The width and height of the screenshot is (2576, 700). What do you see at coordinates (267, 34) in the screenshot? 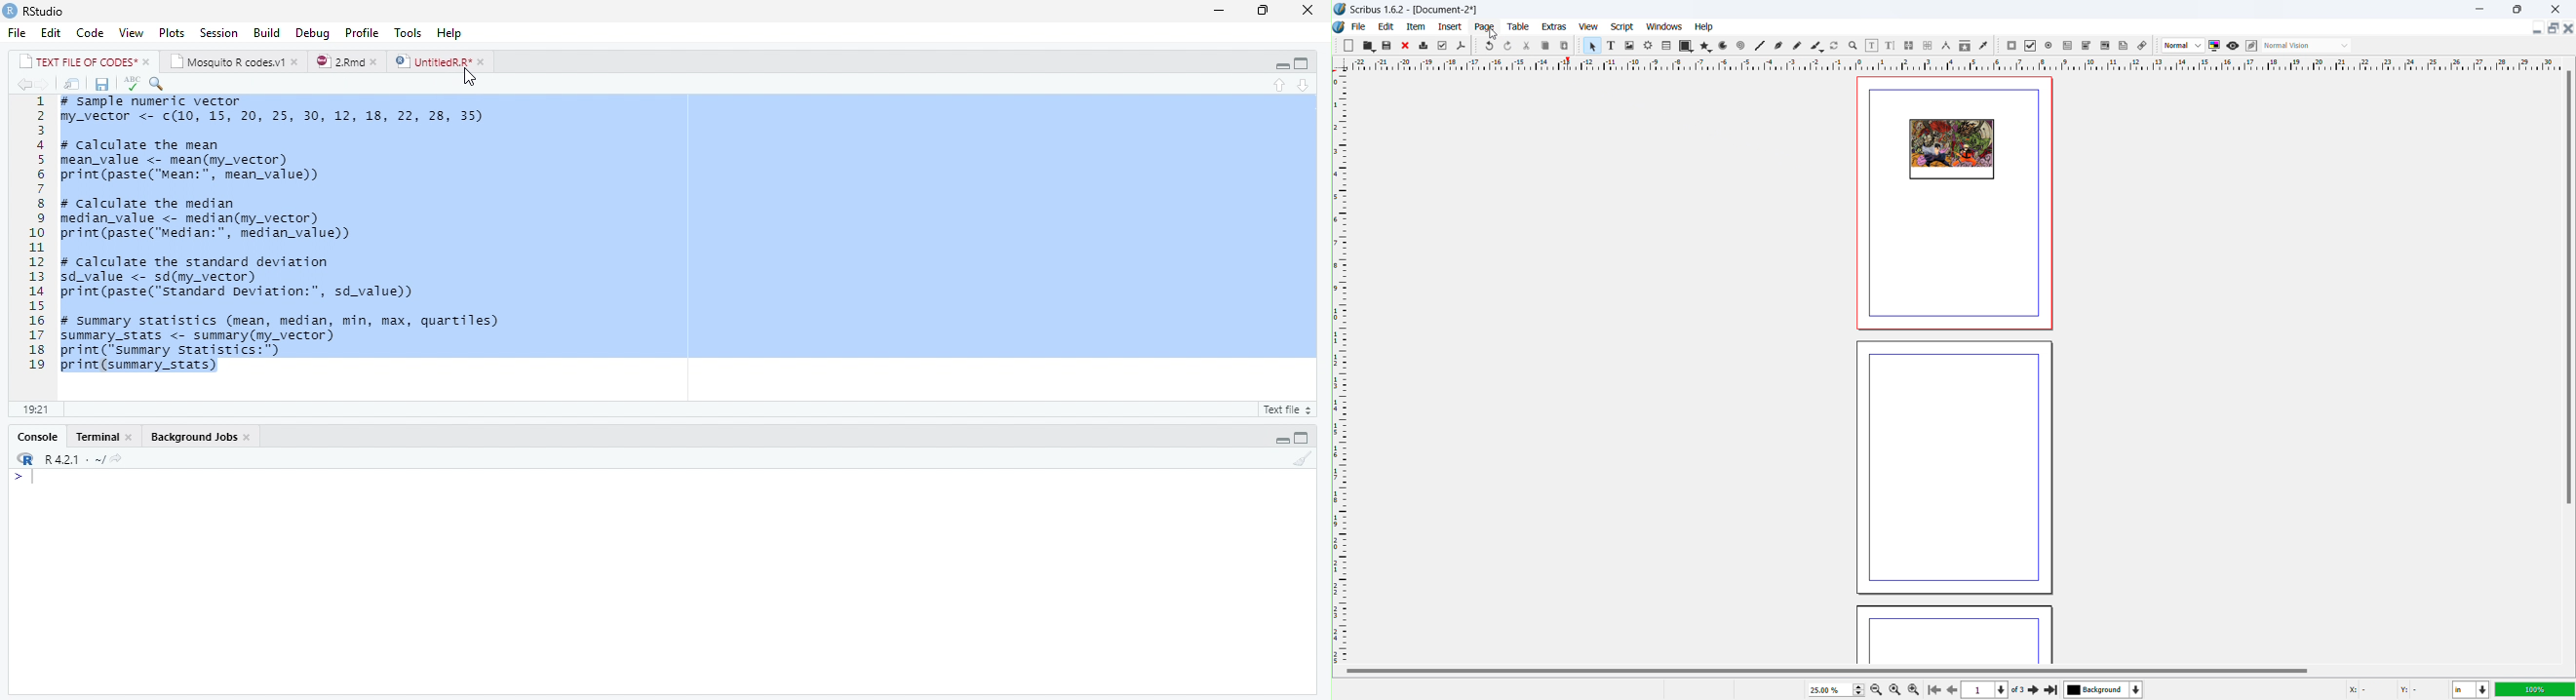
I see `build` at bounding box center [267, 34].